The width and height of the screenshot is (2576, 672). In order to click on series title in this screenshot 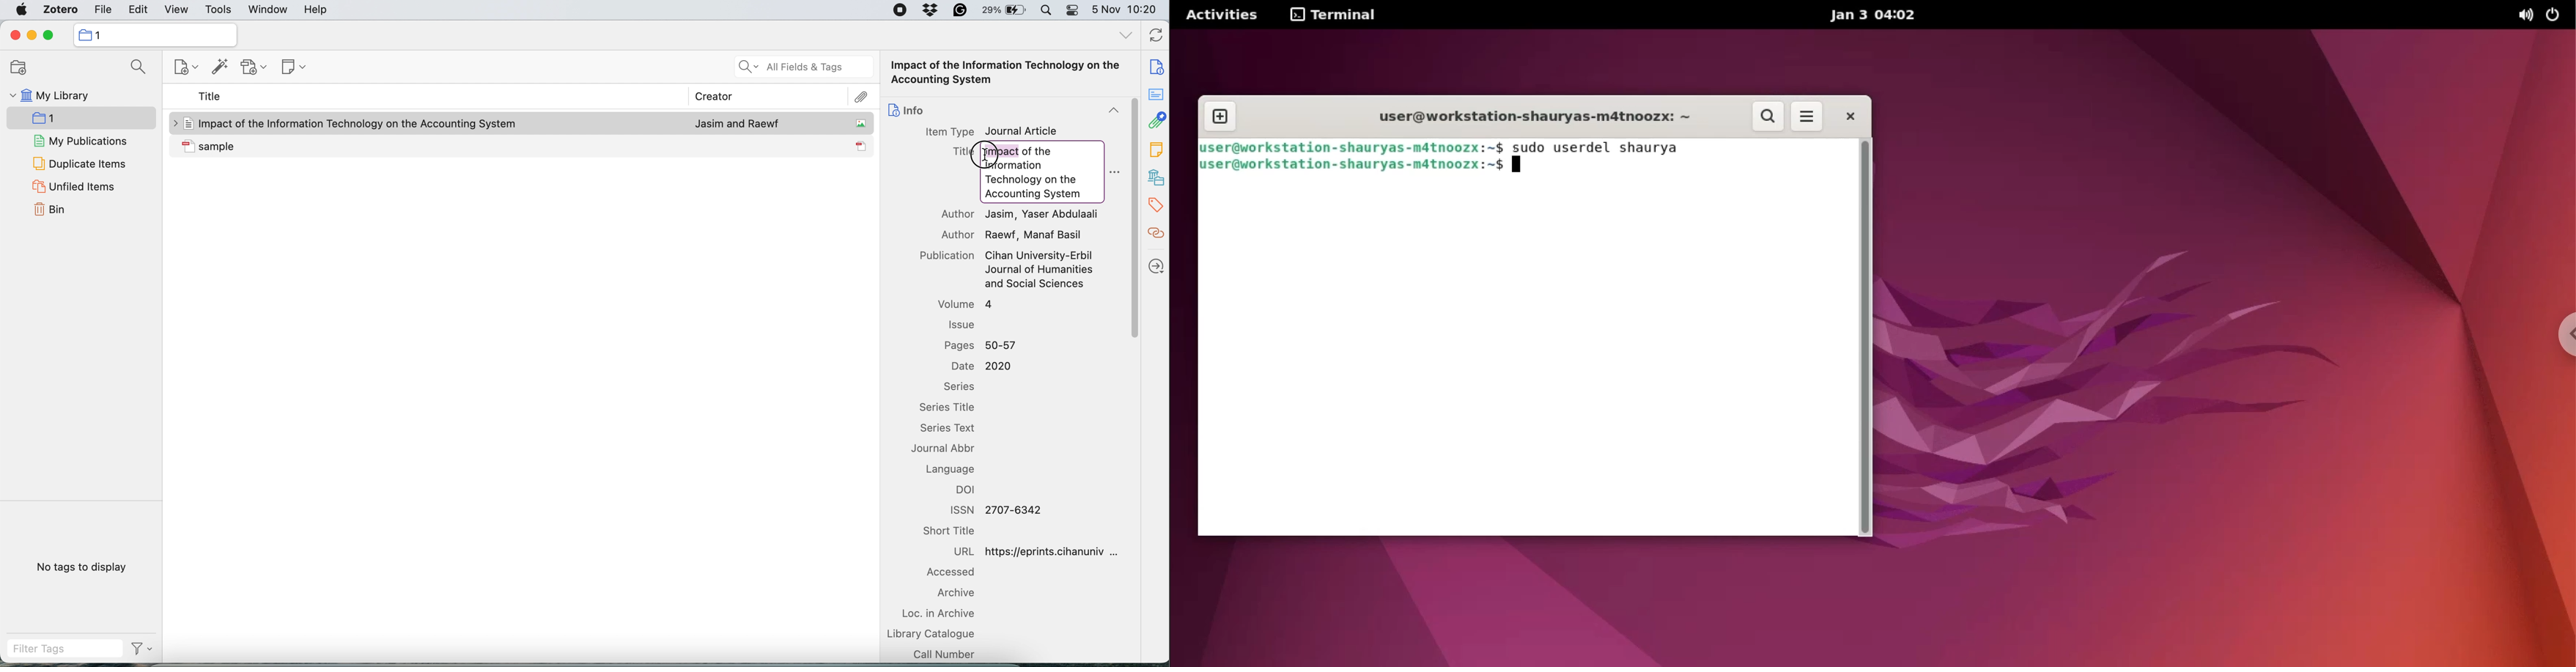, I will do `click(950, 409)`.